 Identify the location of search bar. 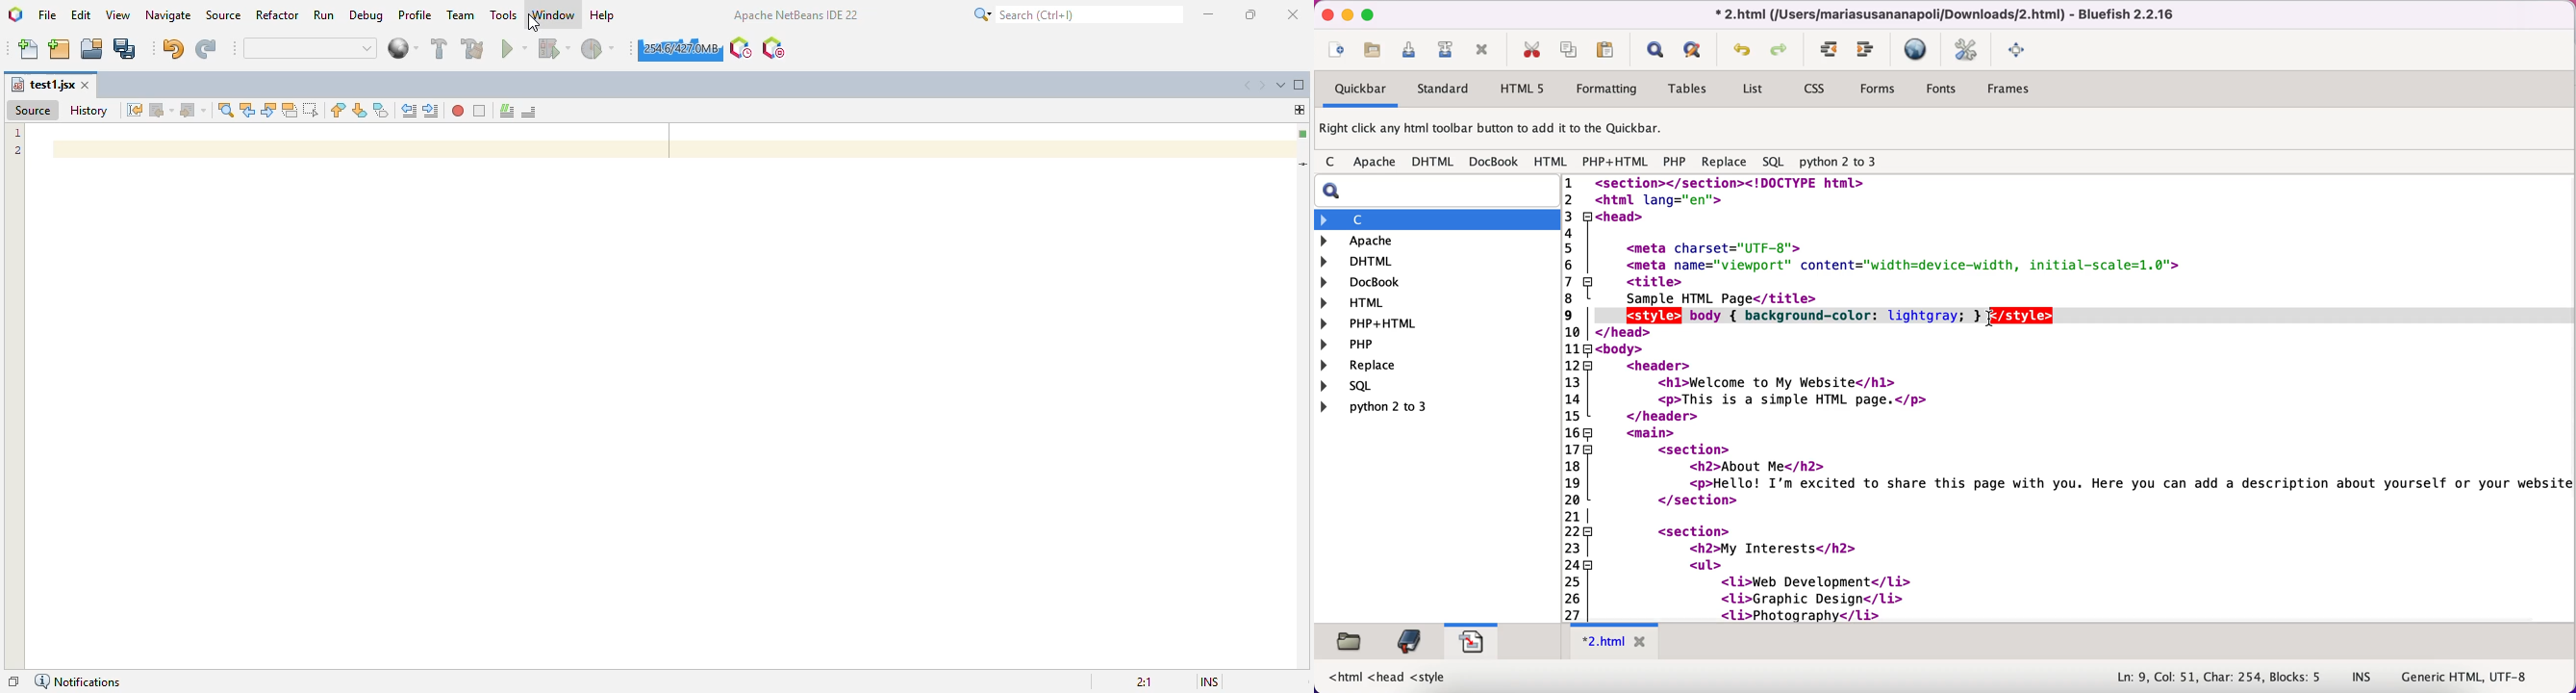
(1435, 191).